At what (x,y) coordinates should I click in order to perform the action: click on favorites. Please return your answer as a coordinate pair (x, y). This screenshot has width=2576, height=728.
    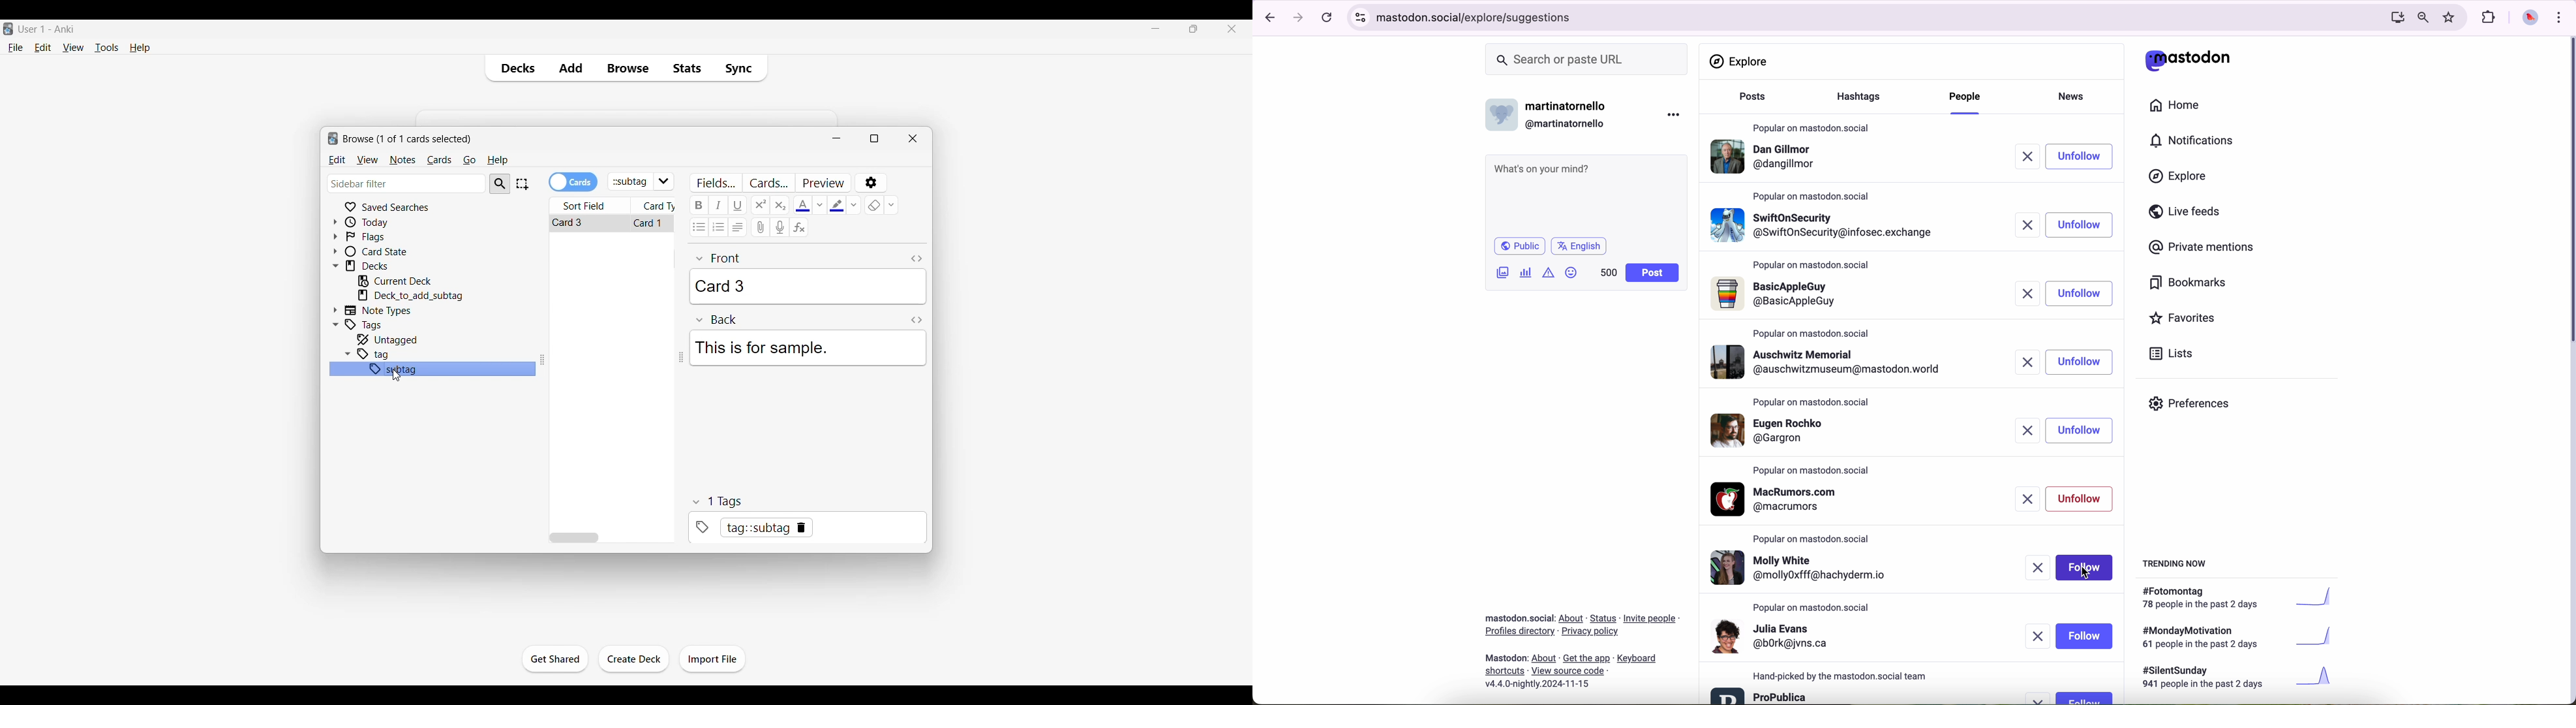
    Looking at the image, I should click on (2187, 319).